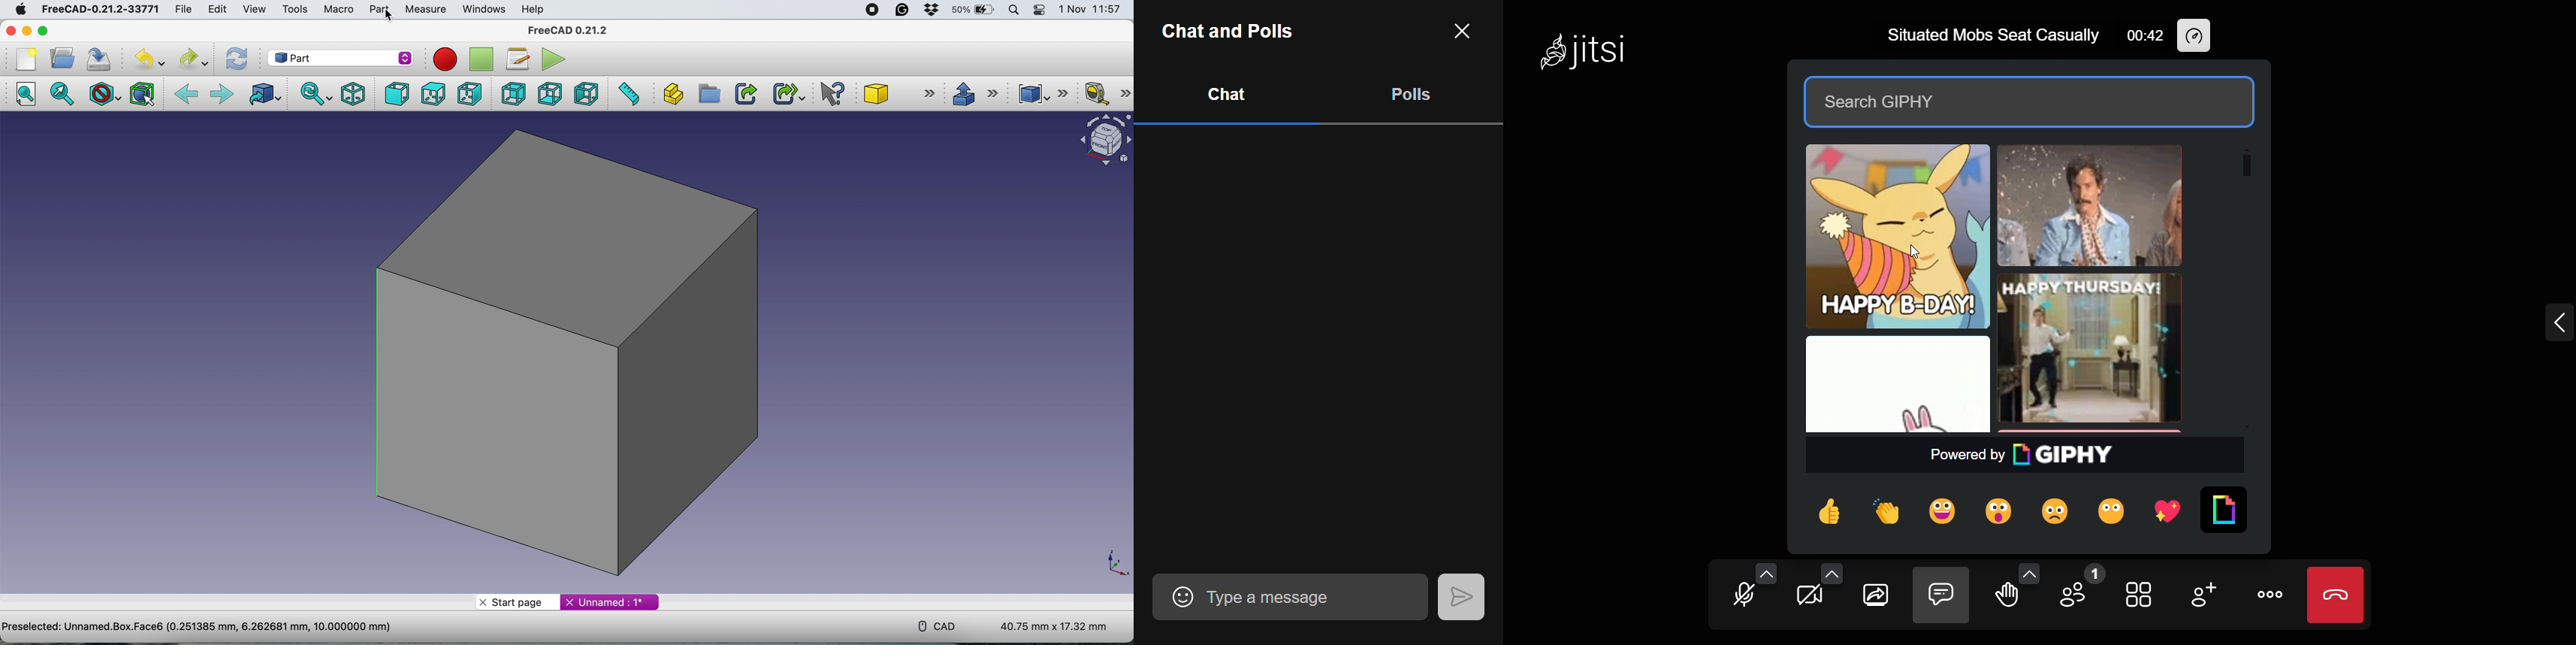 This screenshot has height=672, width=2576. What do you see at coordinates (194, 58) in the screenshot?
I see `redo` at bounding box center [194, 58].